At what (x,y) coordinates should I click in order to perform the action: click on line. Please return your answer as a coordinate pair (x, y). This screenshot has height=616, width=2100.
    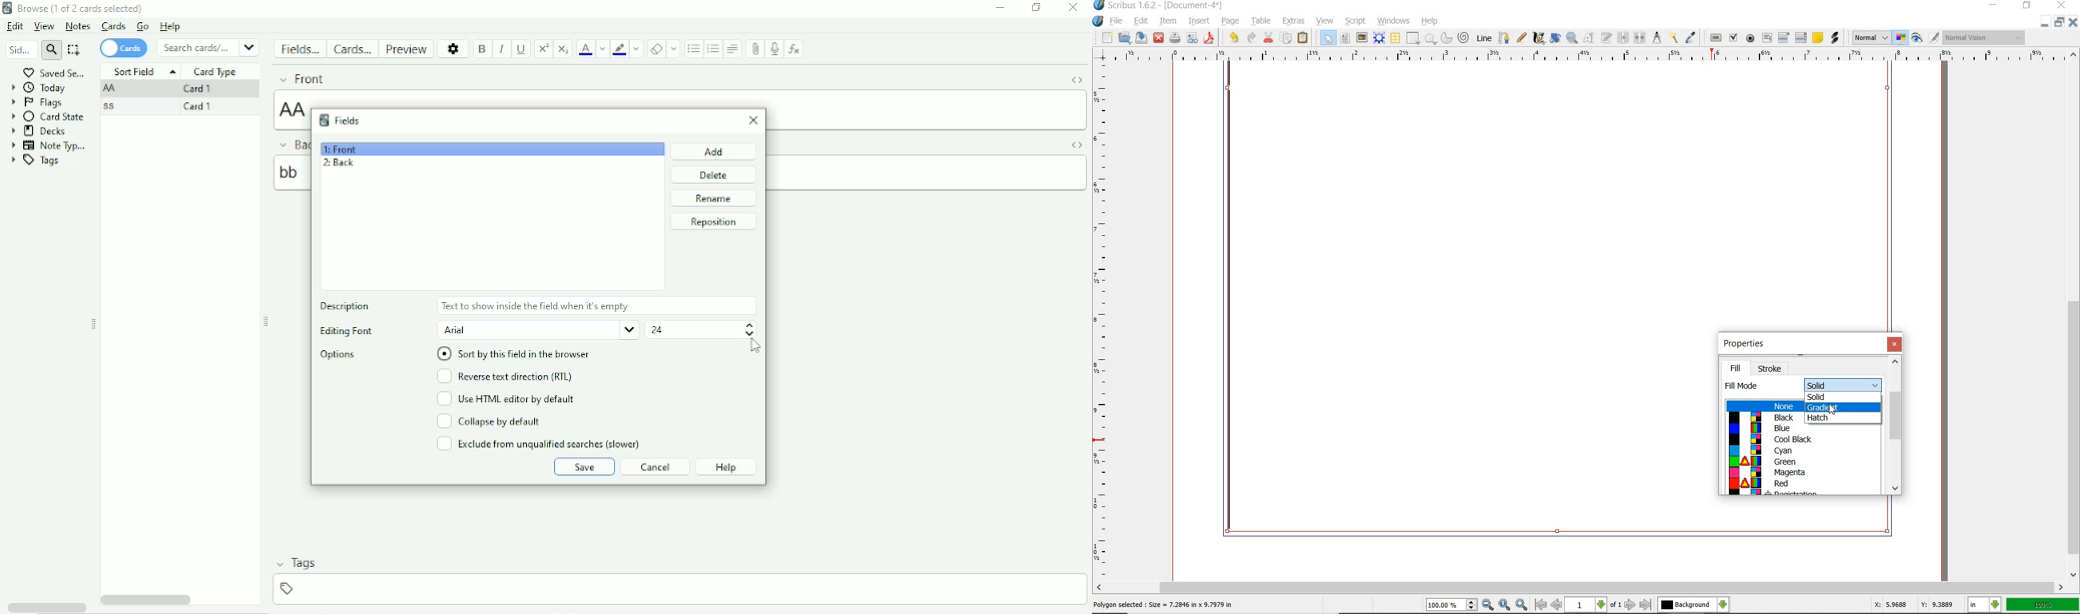
    Looking at the image, I should click on (1484, 38).